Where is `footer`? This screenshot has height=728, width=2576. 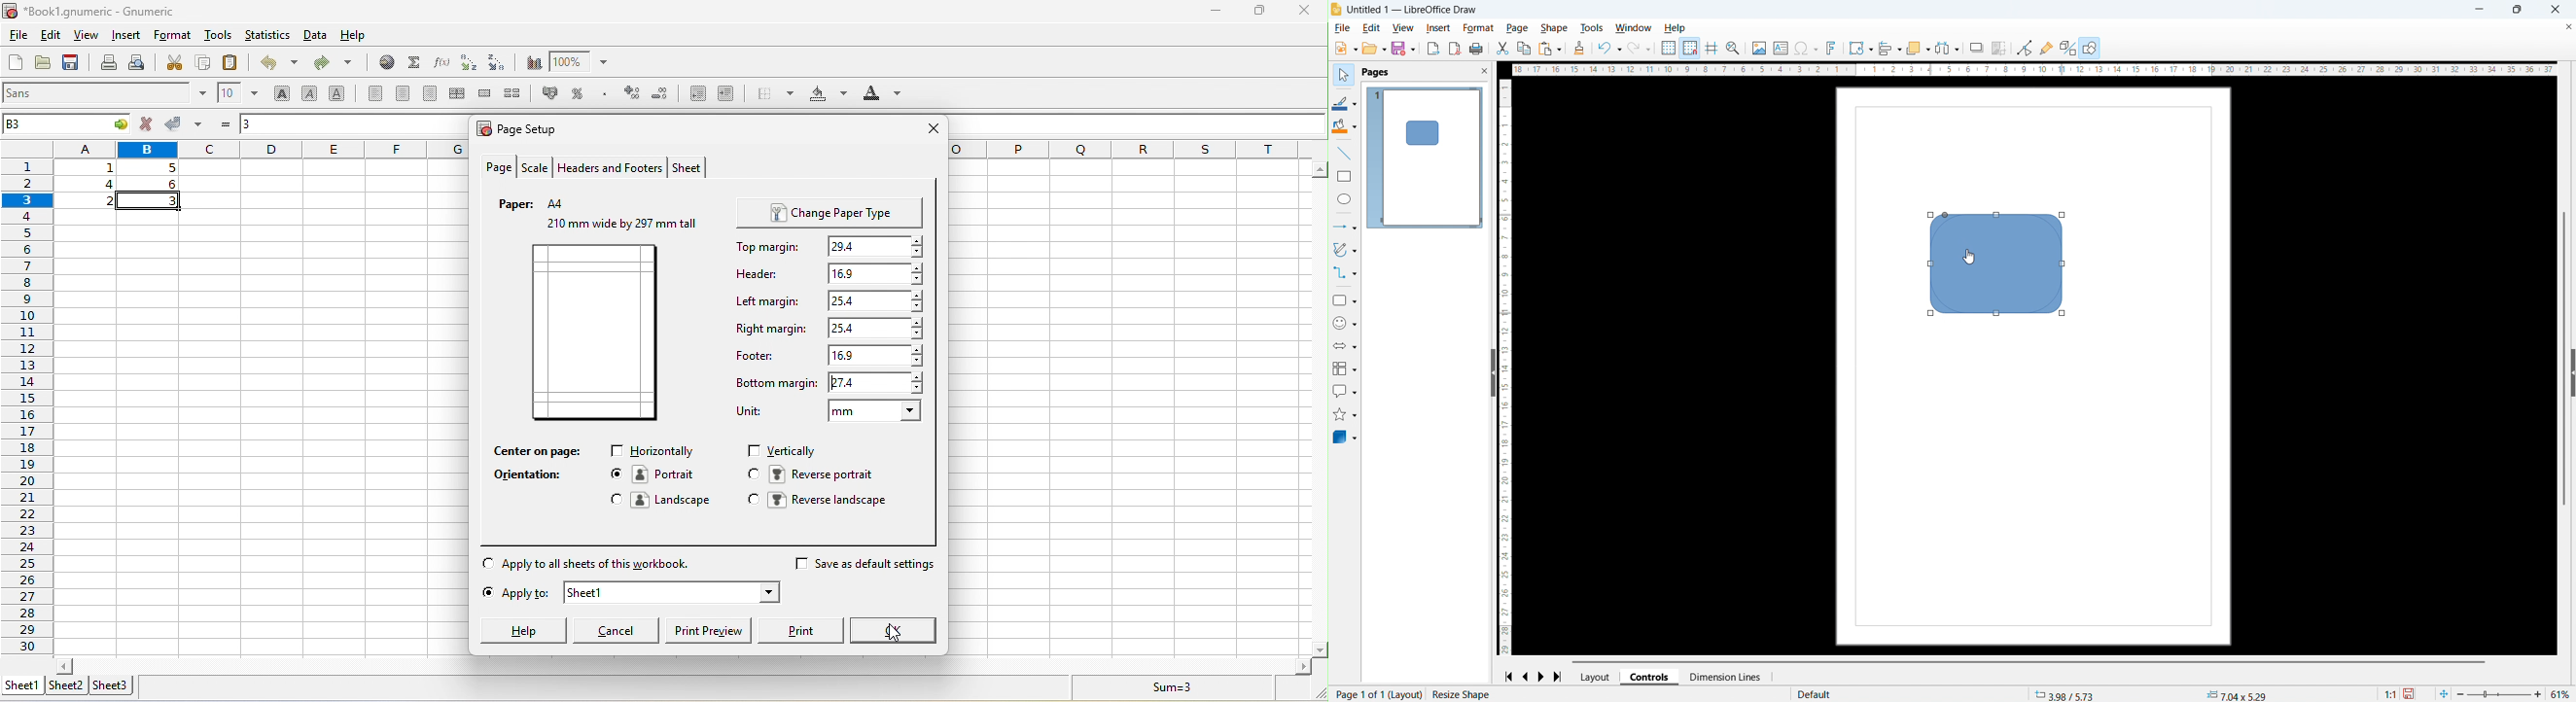 footer is located at coordinates (759, 352).